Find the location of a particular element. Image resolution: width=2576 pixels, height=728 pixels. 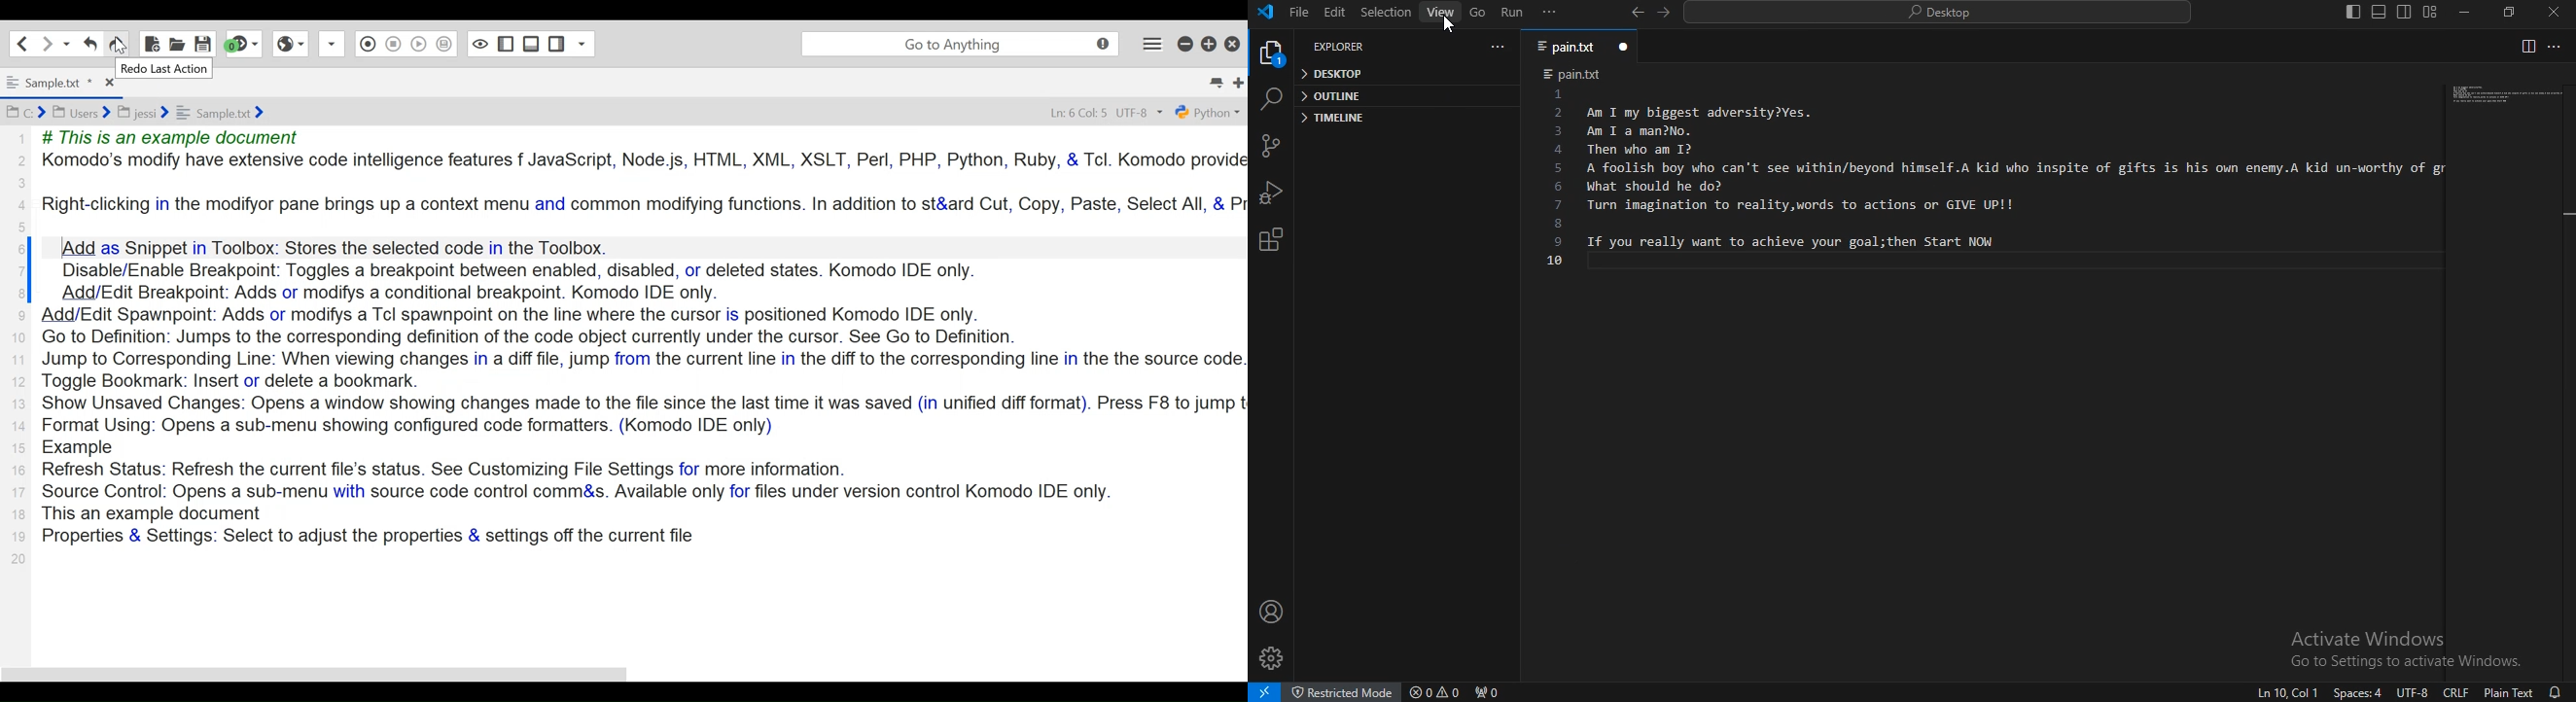

pain.txt is located at coordinates (1579, 47).